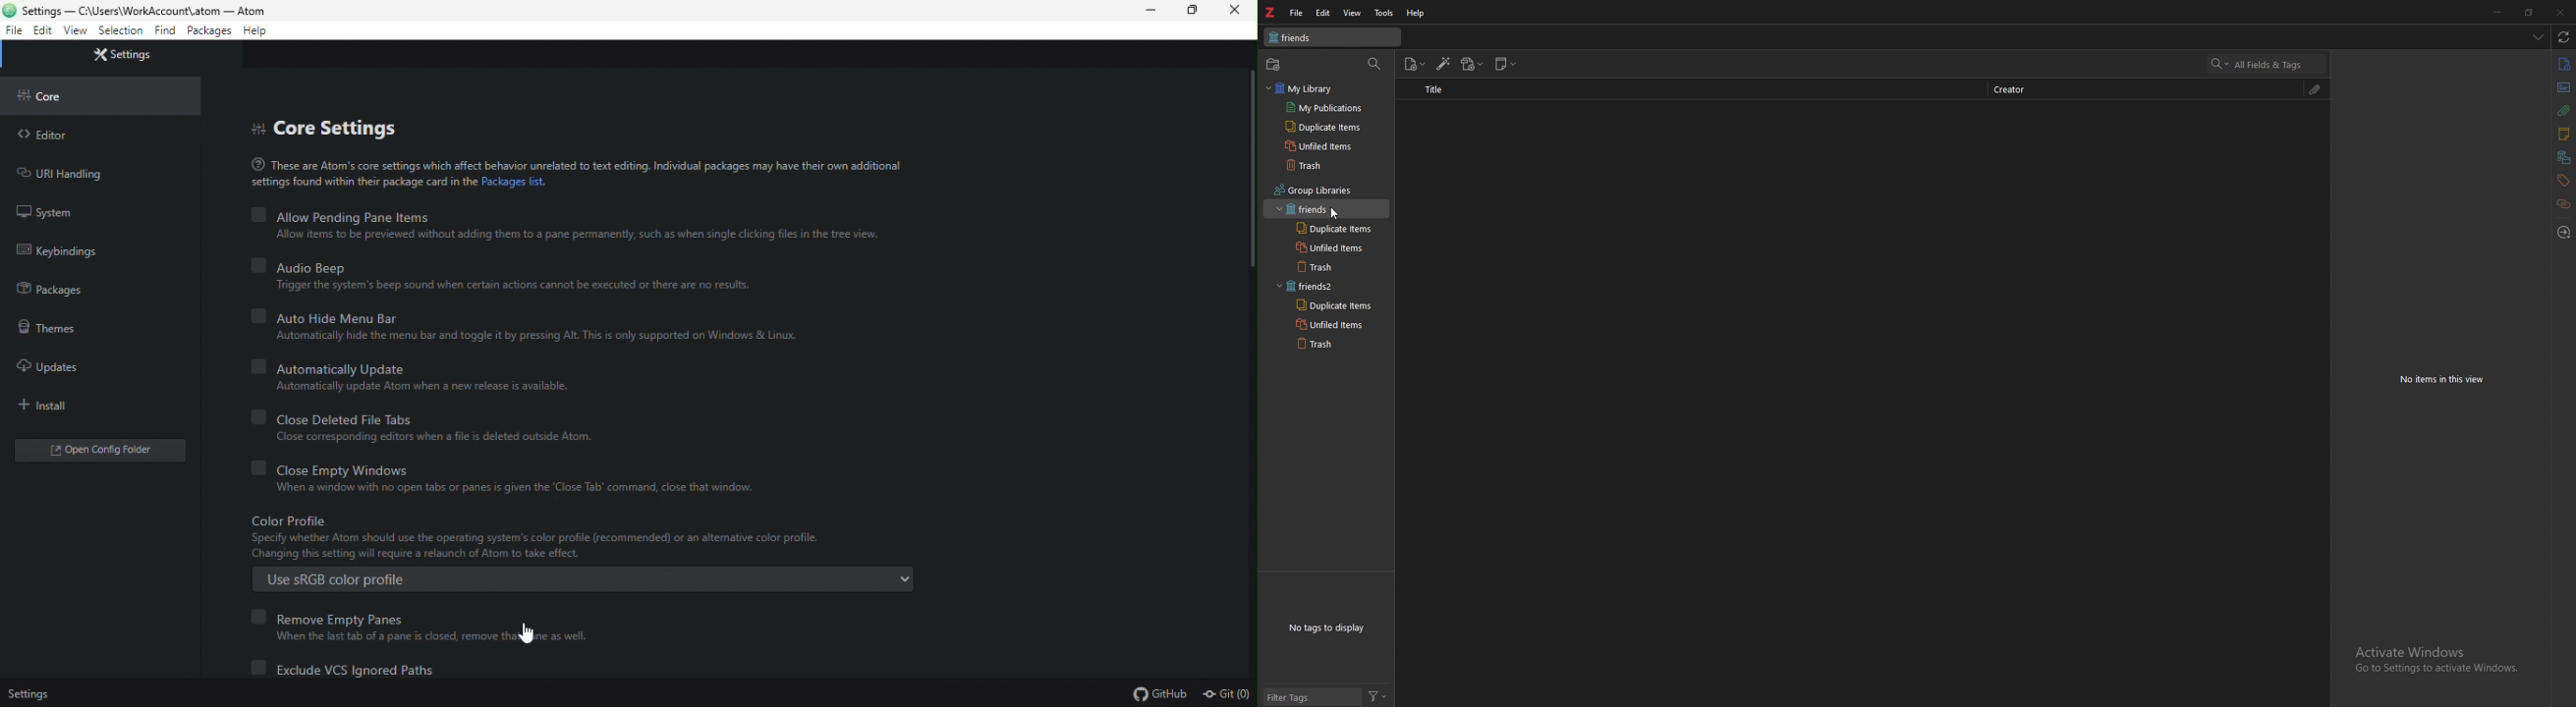  Describe the element at coordinates (1861, 404) in the screenshot. I see `Blank space` at that location.